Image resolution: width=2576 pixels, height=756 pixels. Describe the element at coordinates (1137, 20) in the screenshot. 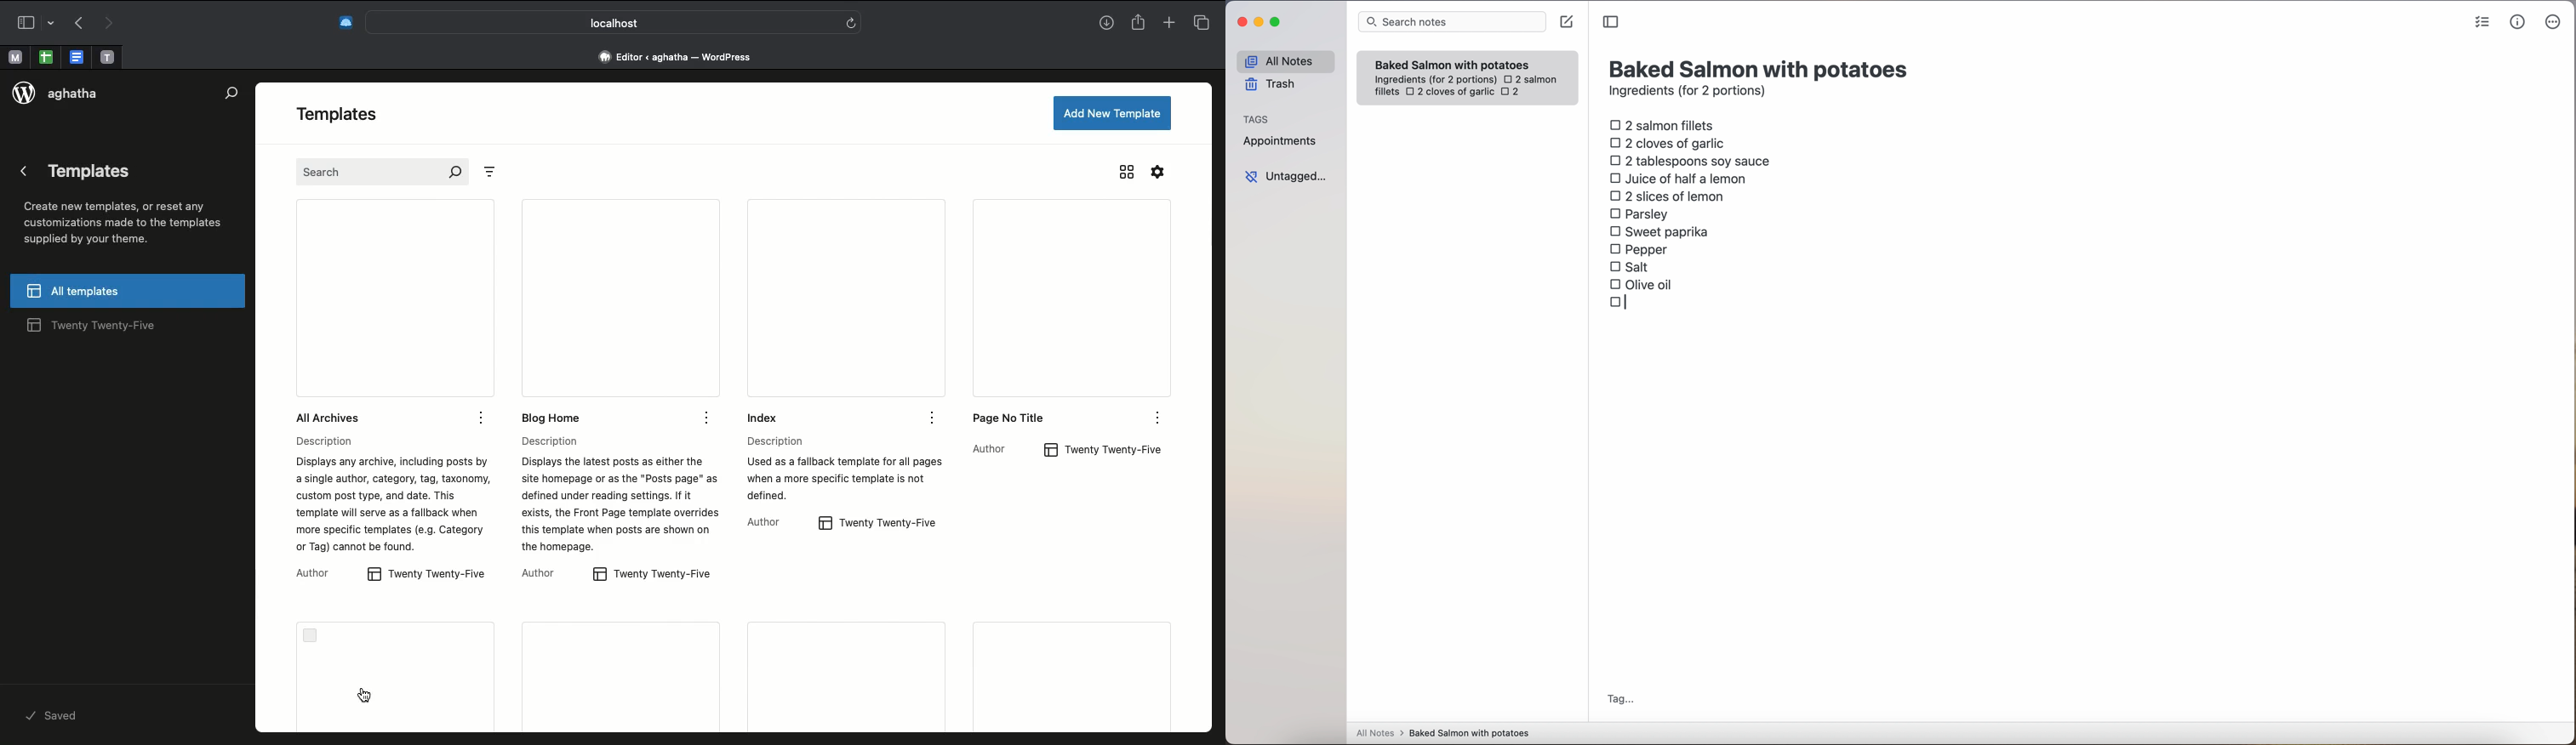

I see `Share` at that location.